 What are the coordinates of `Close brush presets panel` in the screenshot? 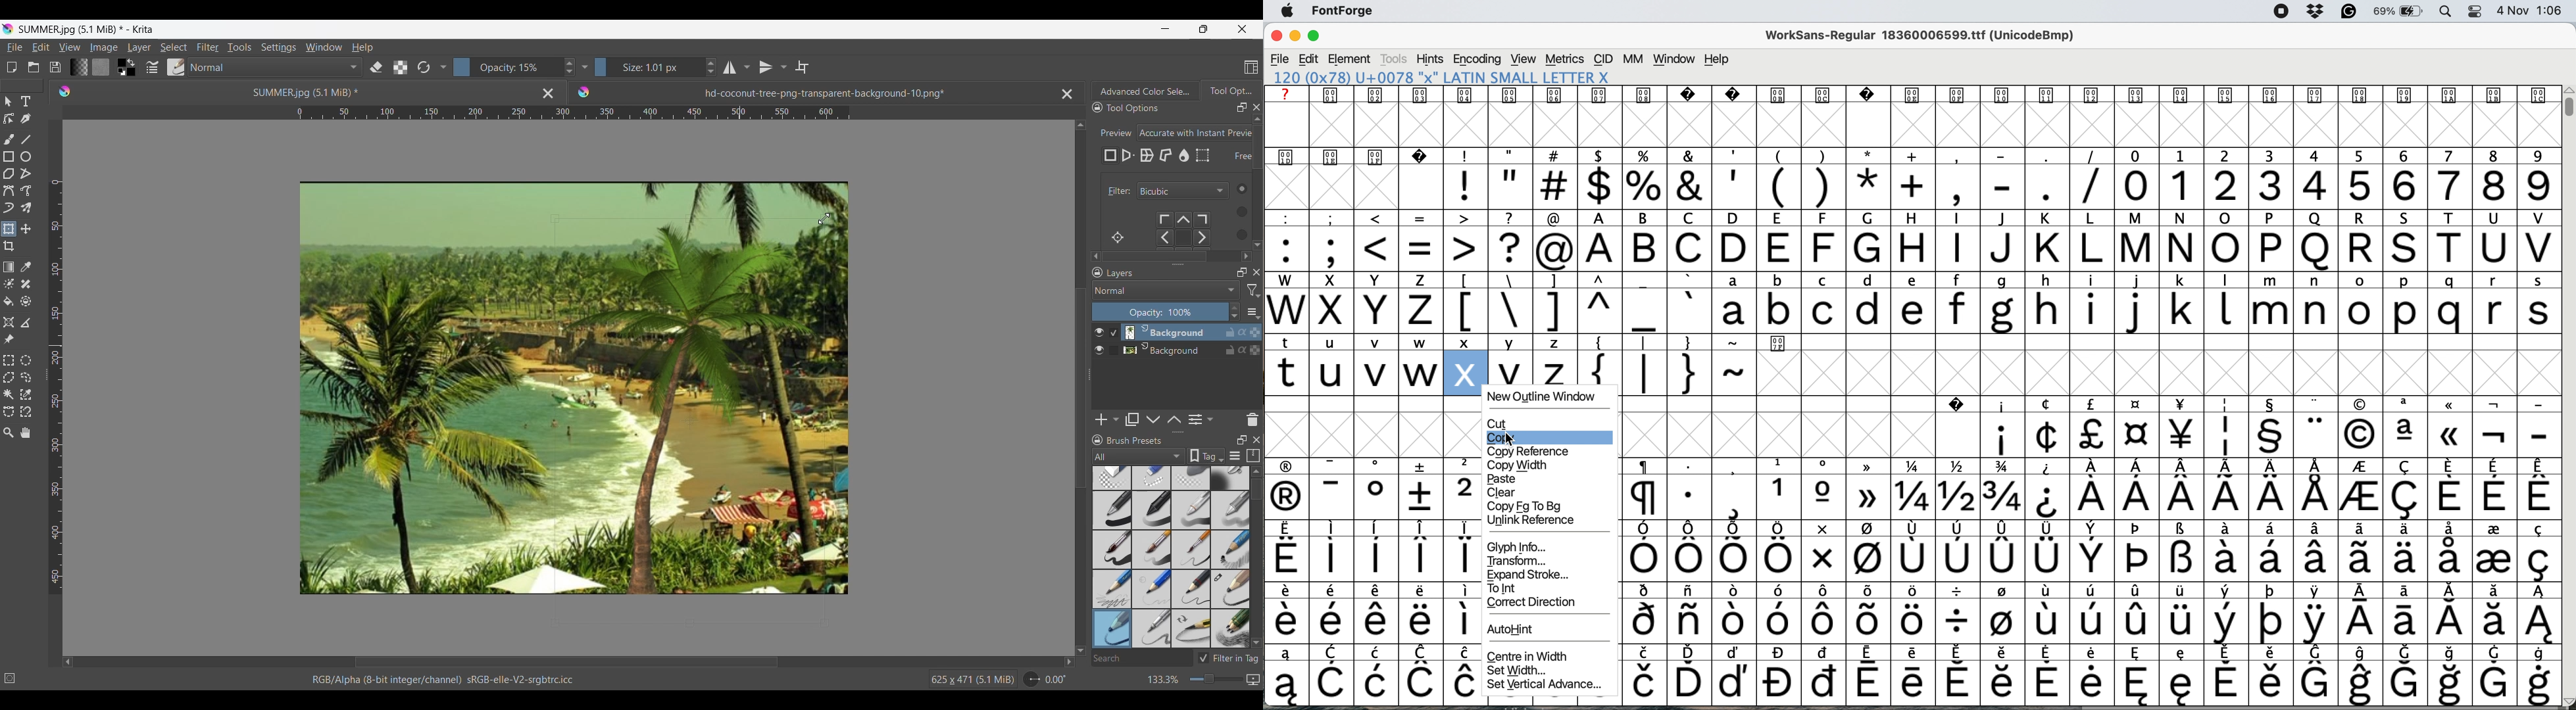 It's located at (1256, 440).